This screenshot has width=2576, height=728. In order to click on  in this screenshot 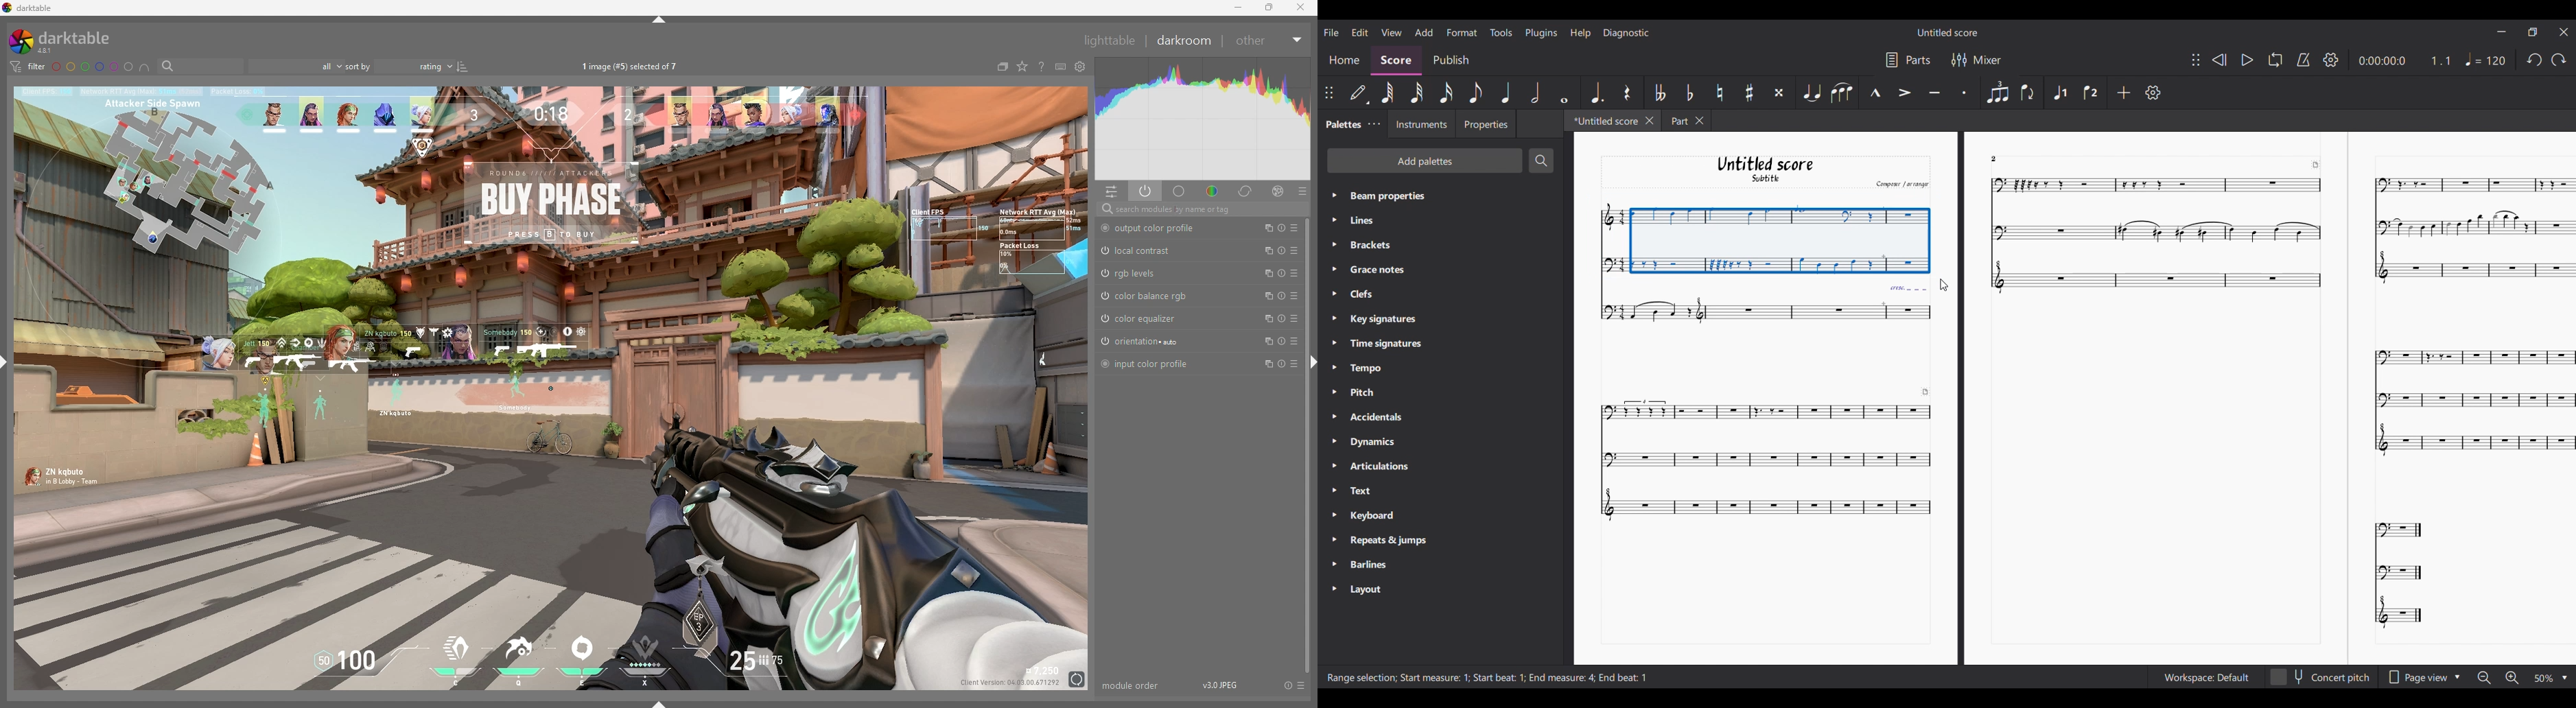, I will do `click(1891, 58)`.